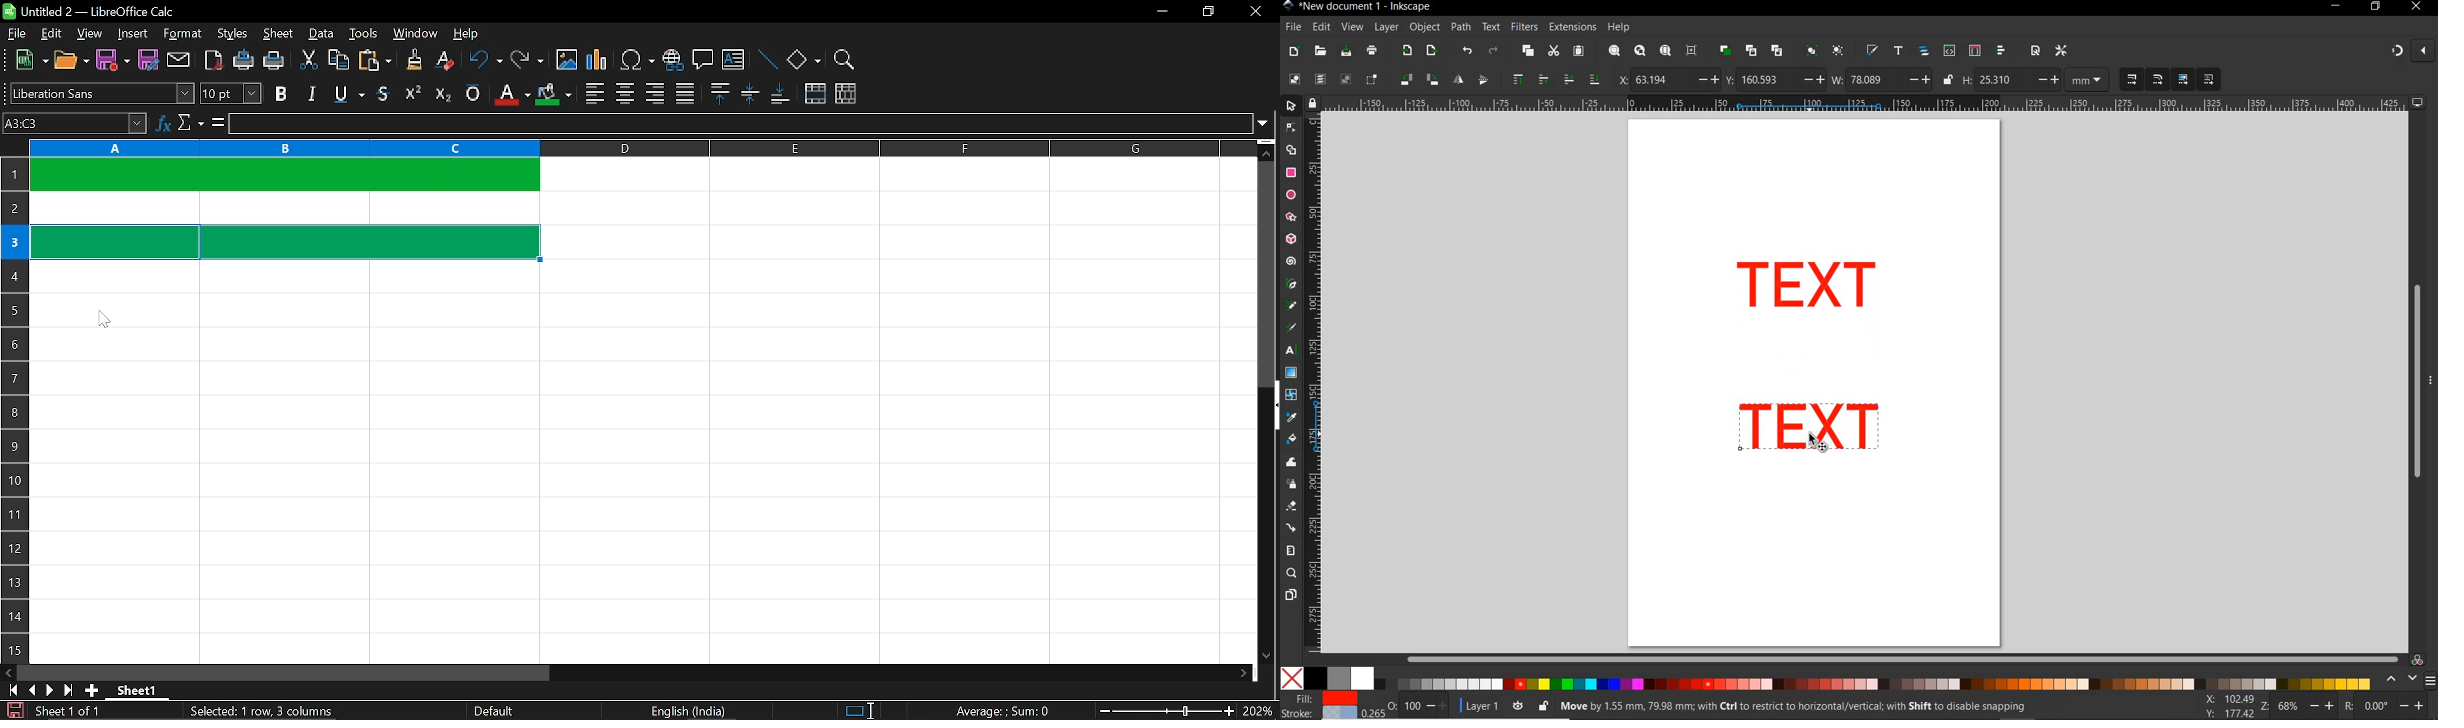 Image resolution: width=2464 pixels, height=728 pixels. I want to click on zoom, so click(845, 57).